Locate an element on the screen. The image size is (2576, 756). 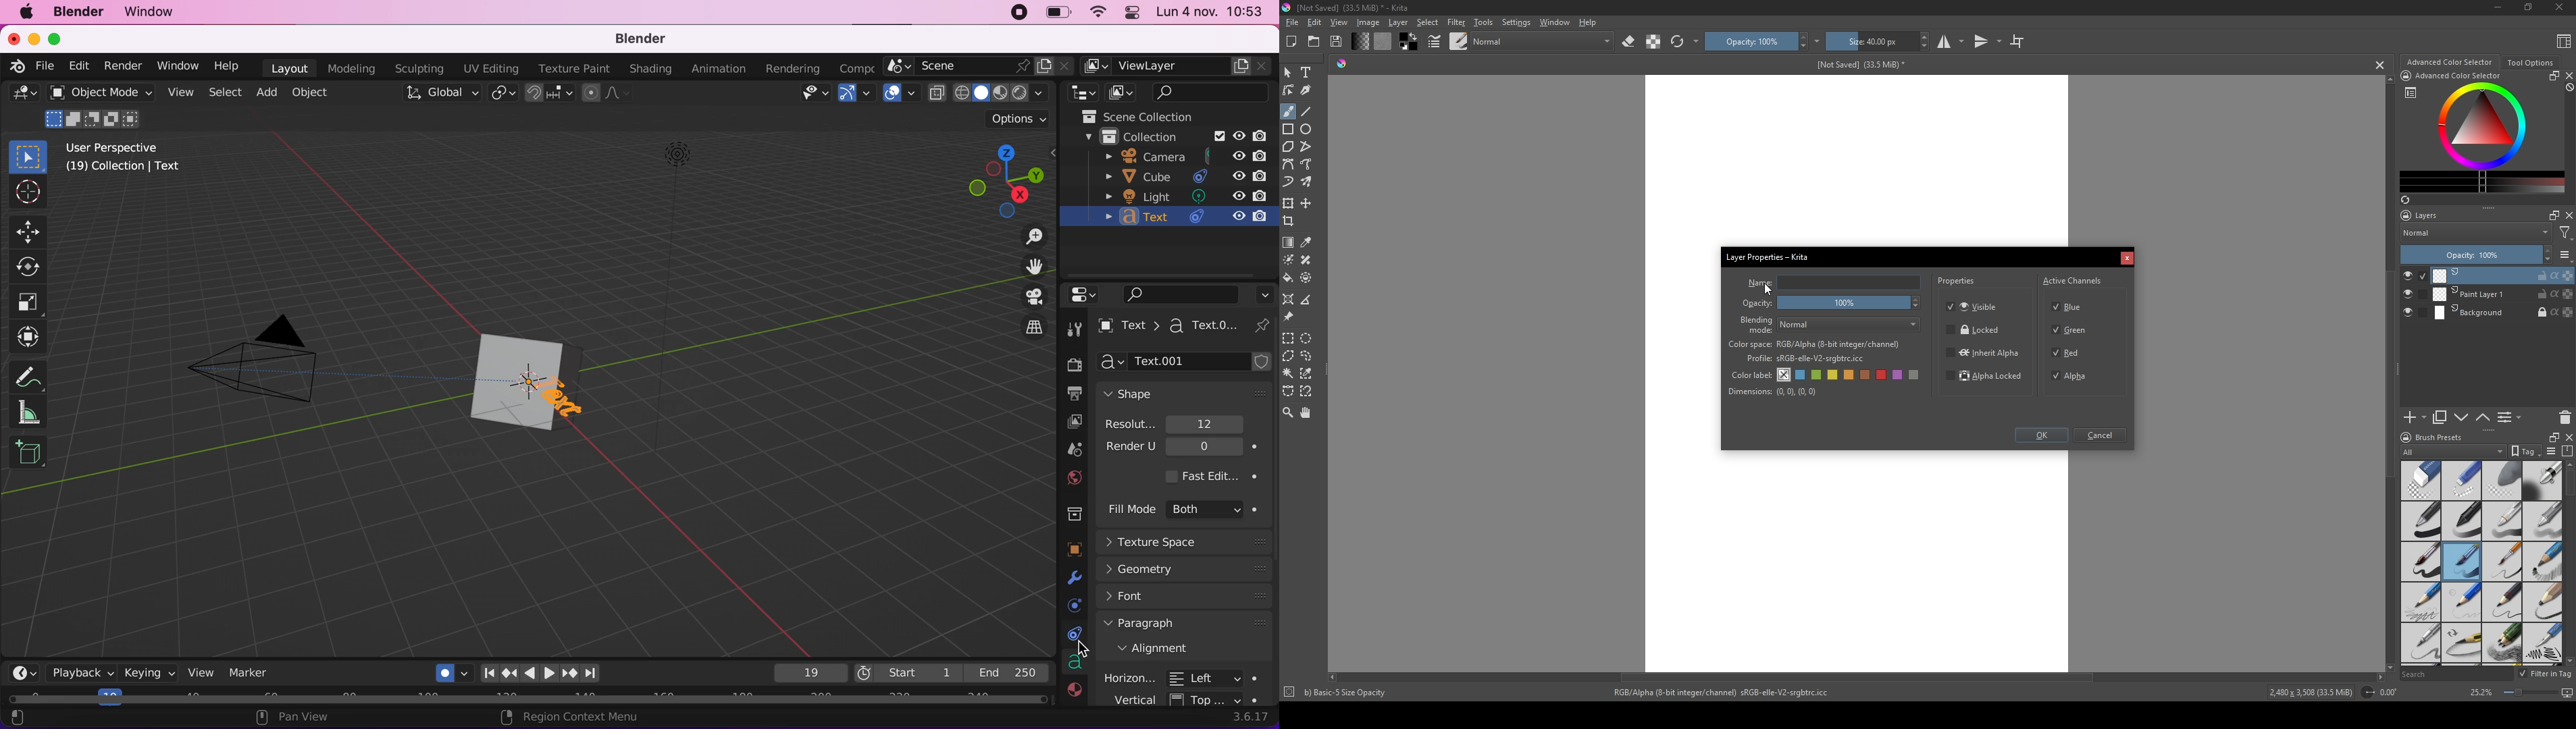
editor type is located at coordinates (21, 96).